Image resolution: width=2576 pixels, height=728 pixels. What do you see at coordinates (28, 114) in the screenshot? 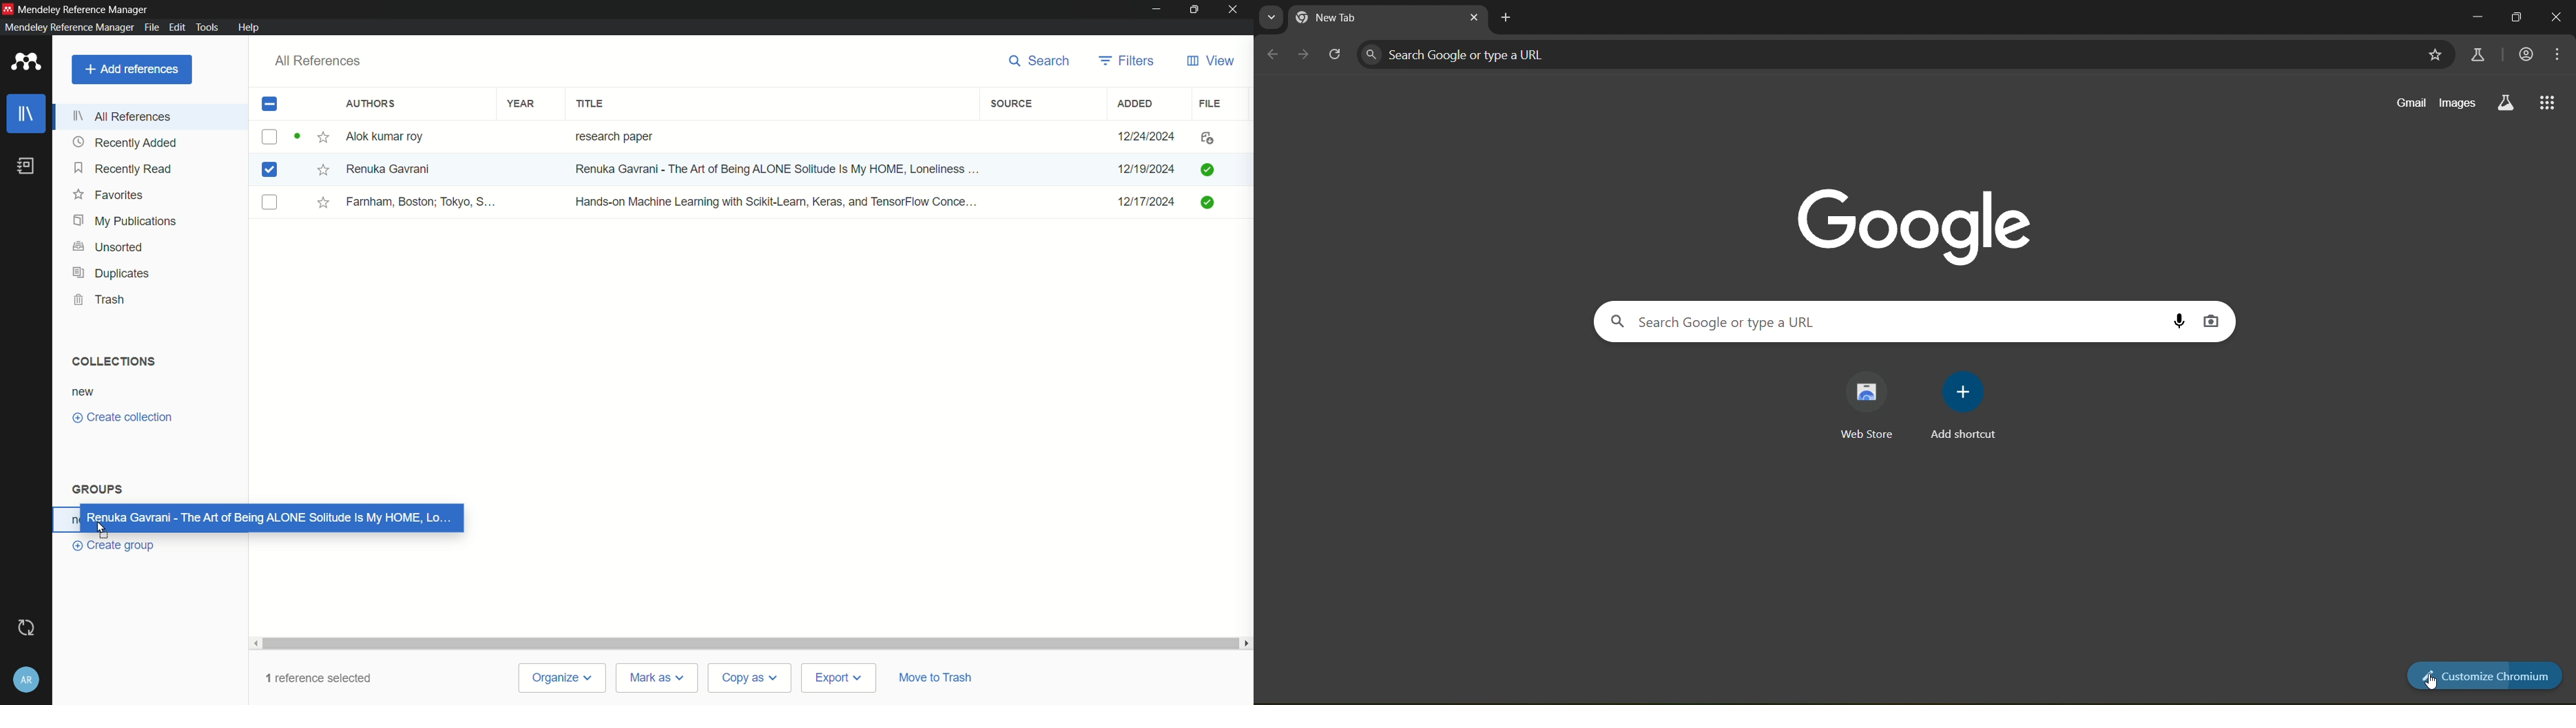
I see `library` at bounding box center [28, 114].